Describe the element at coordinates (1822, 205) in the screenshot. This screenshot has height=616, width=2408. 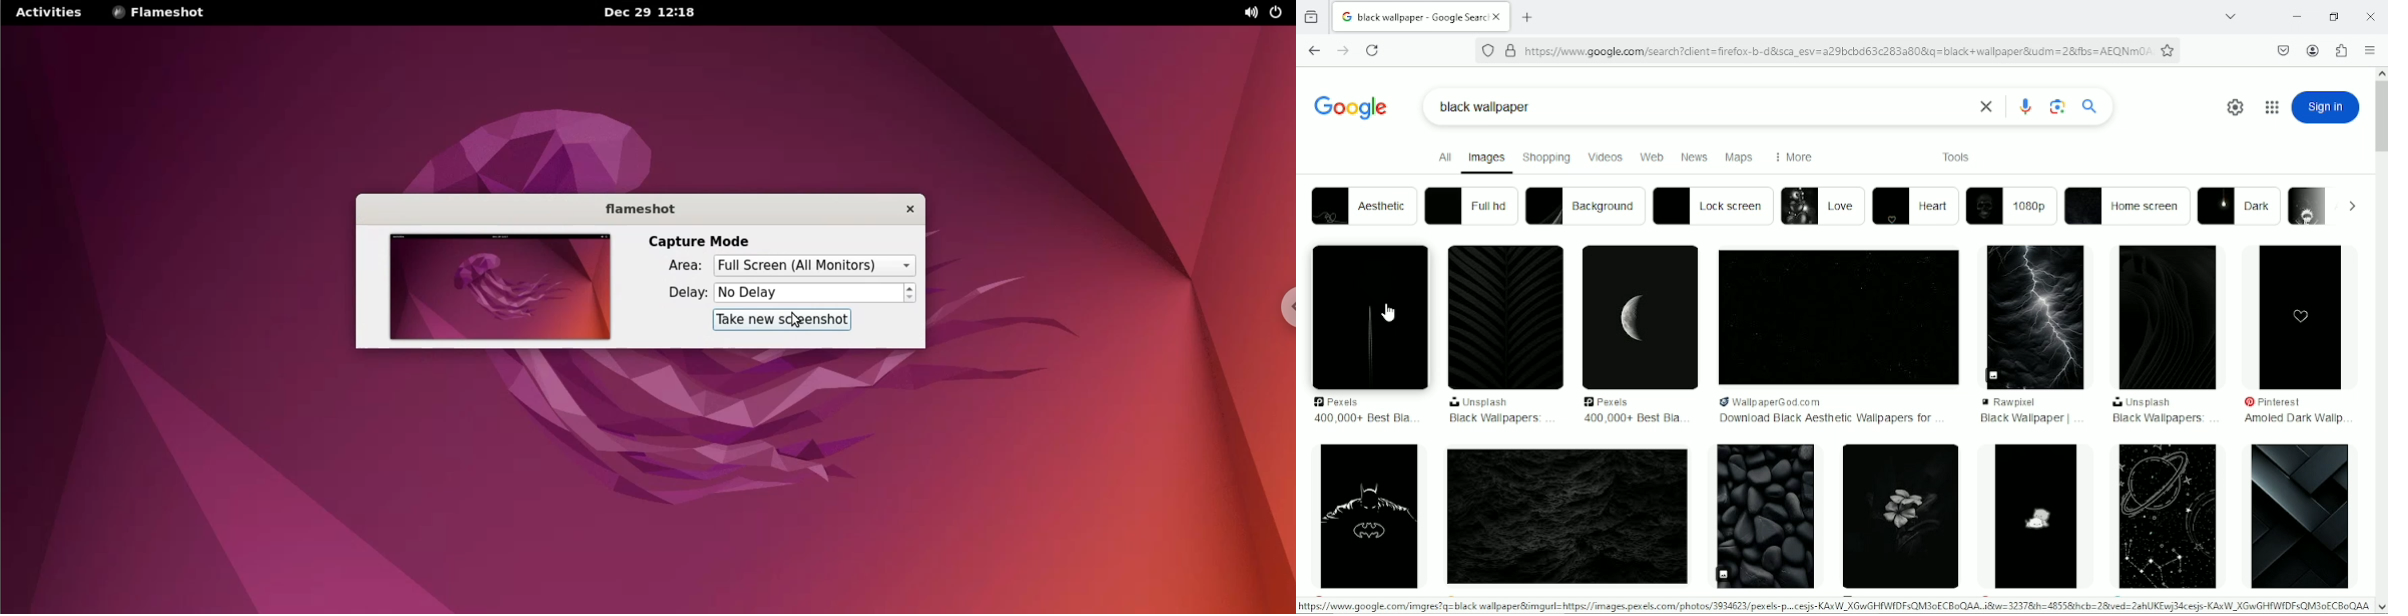
I see `love` at that location.